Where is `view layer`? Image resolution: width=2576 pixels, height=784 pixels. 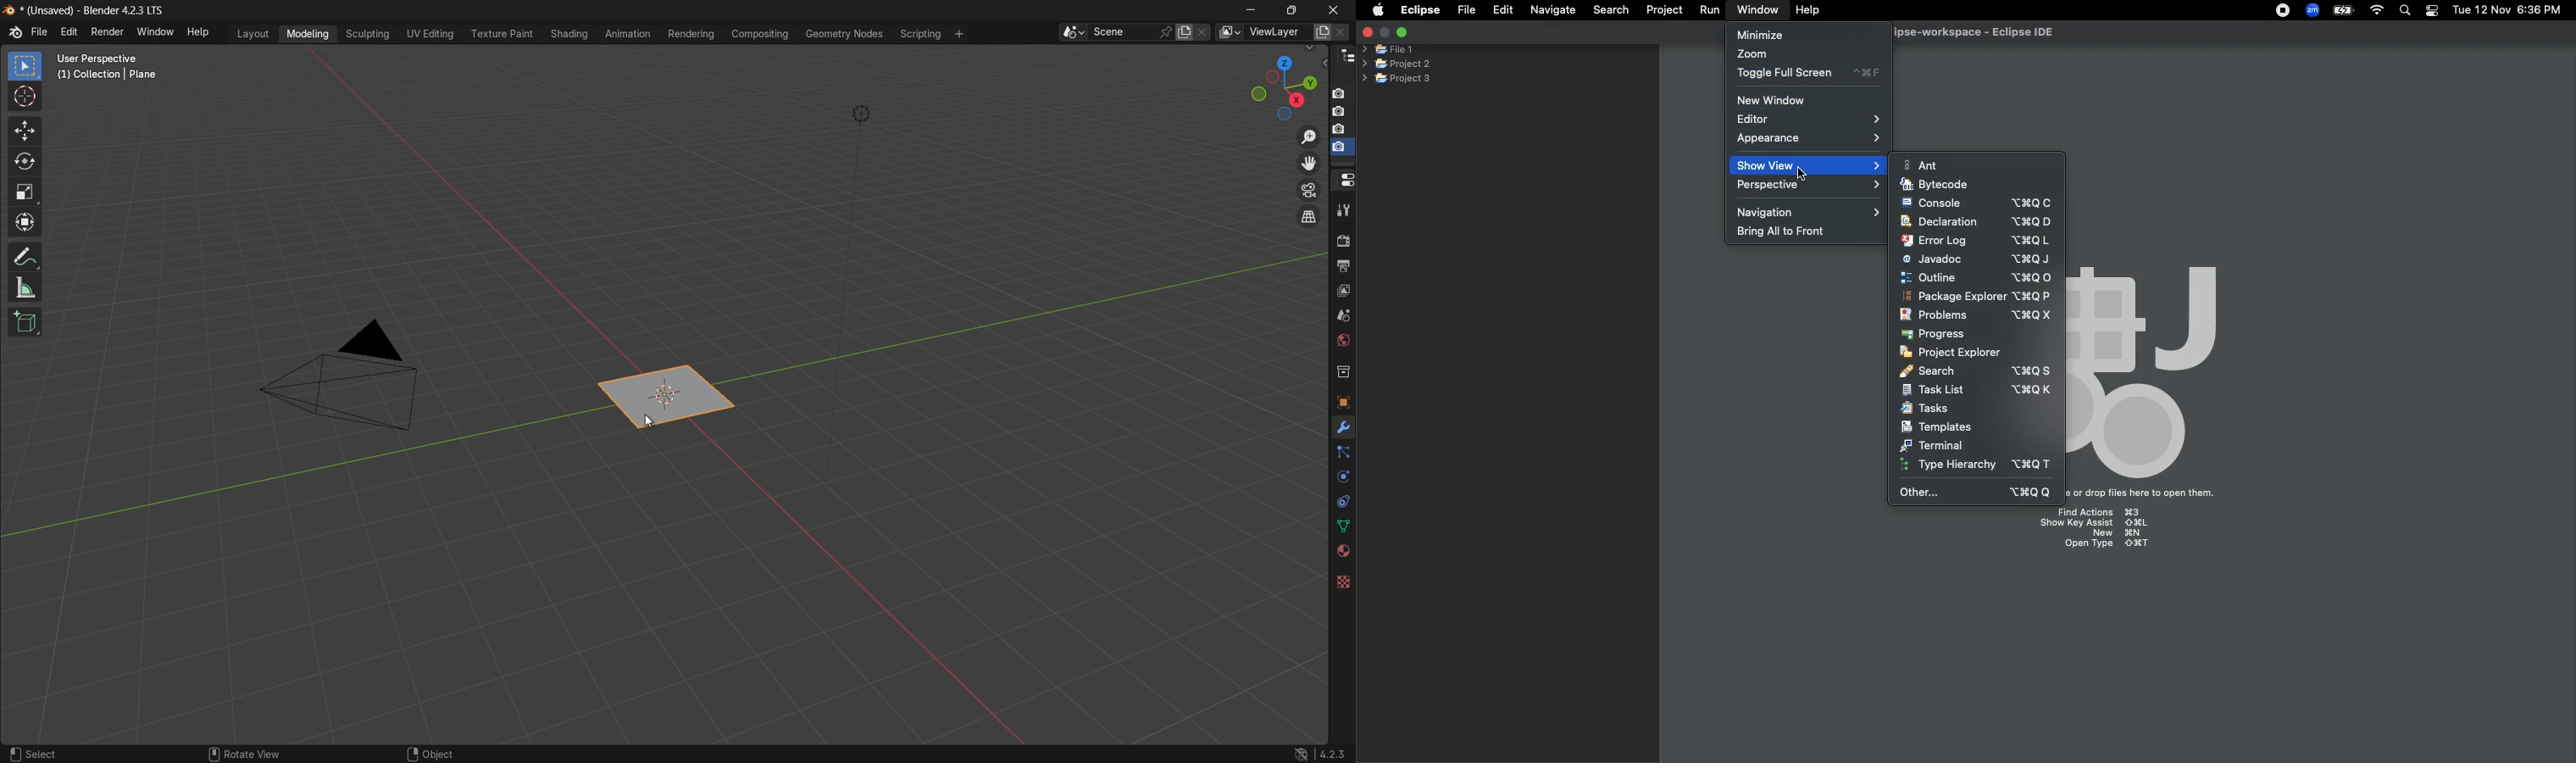
view layer is located at coordinates (1342, 290).